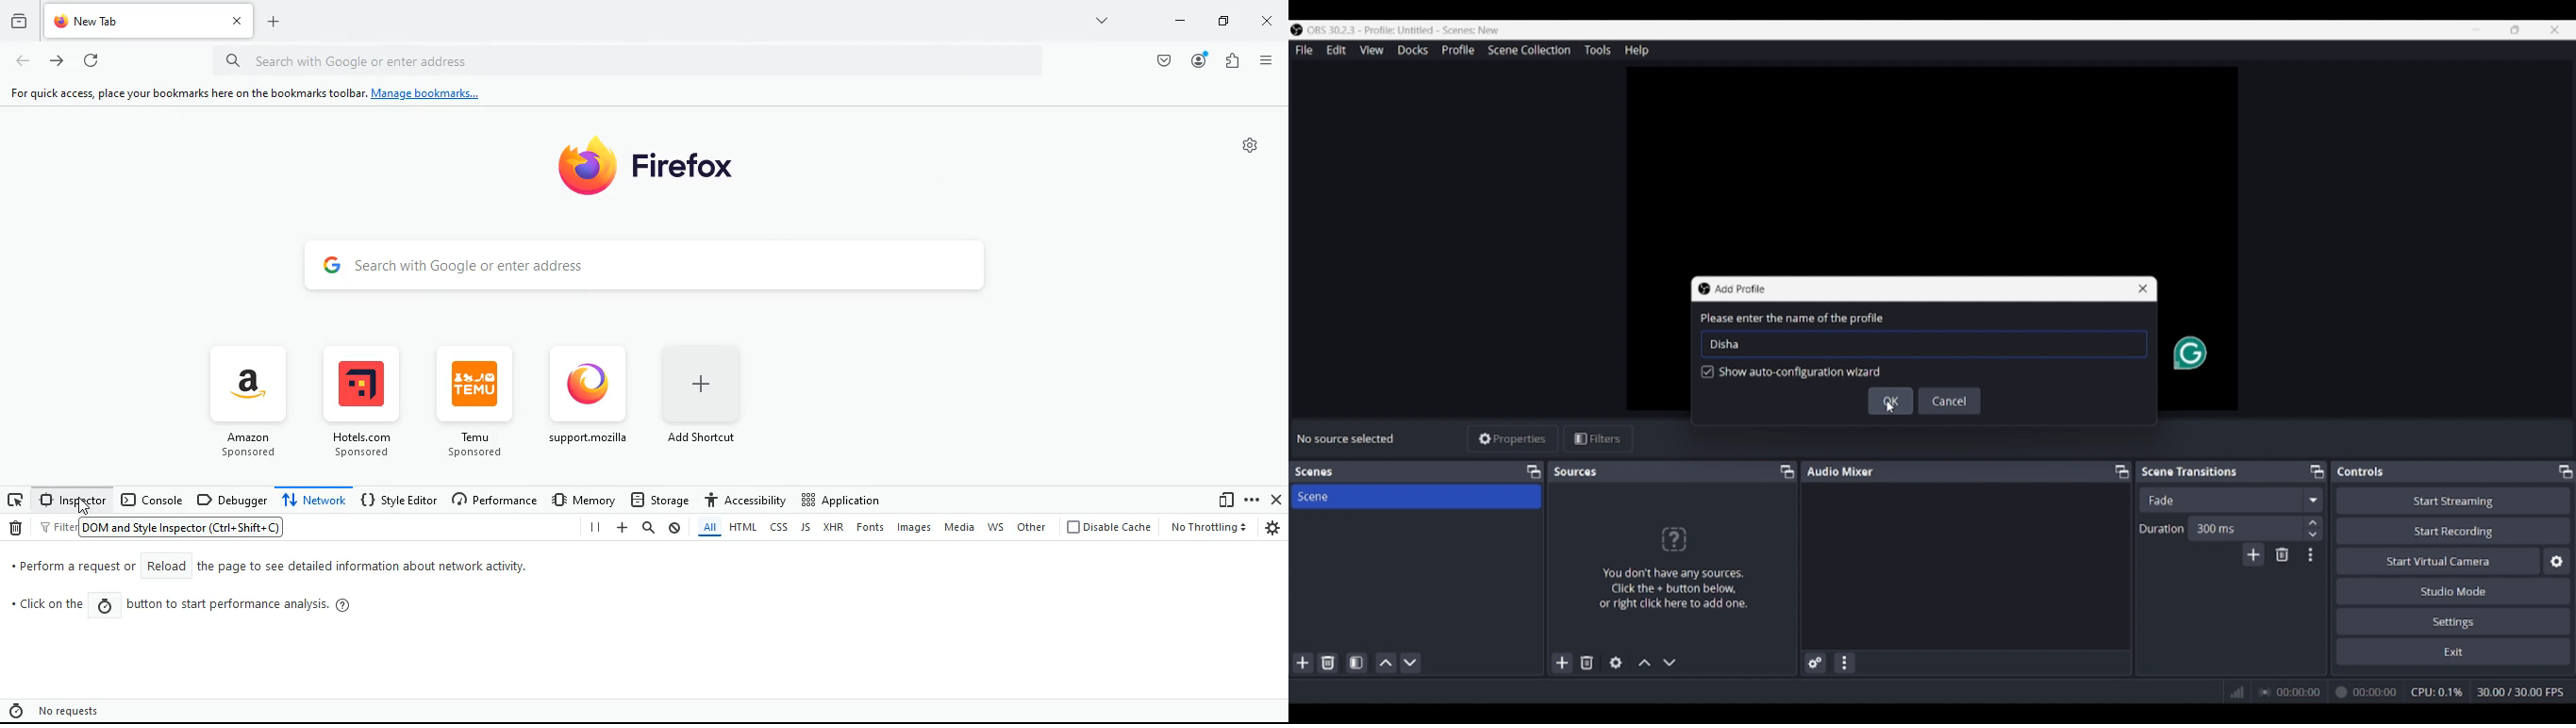  What do you see at coordinates (1413, 50) in the screenshot?
I see `Docks menu` at bounding box center [1413, 50].